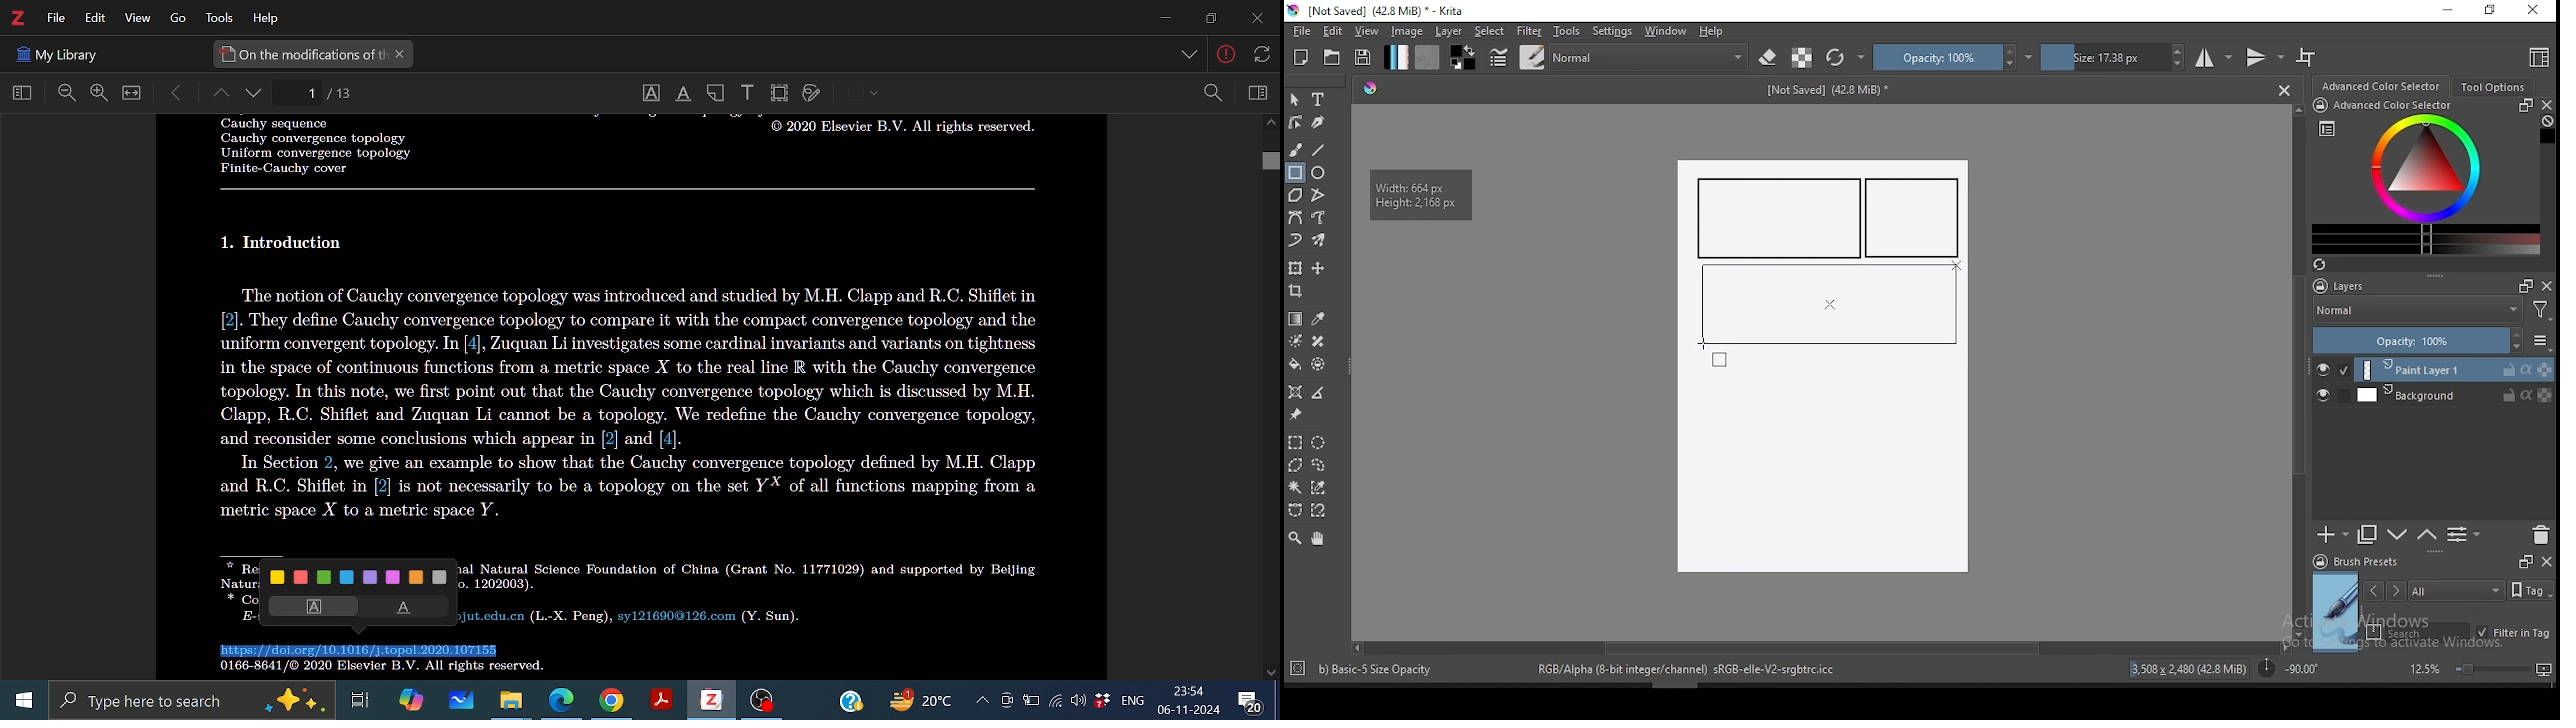 This screenshot has width=2576, height=728. What do you see at coordinates (2327, 266) in the screenshot?
I see `Refresh` at bounding box center [2327, 266].